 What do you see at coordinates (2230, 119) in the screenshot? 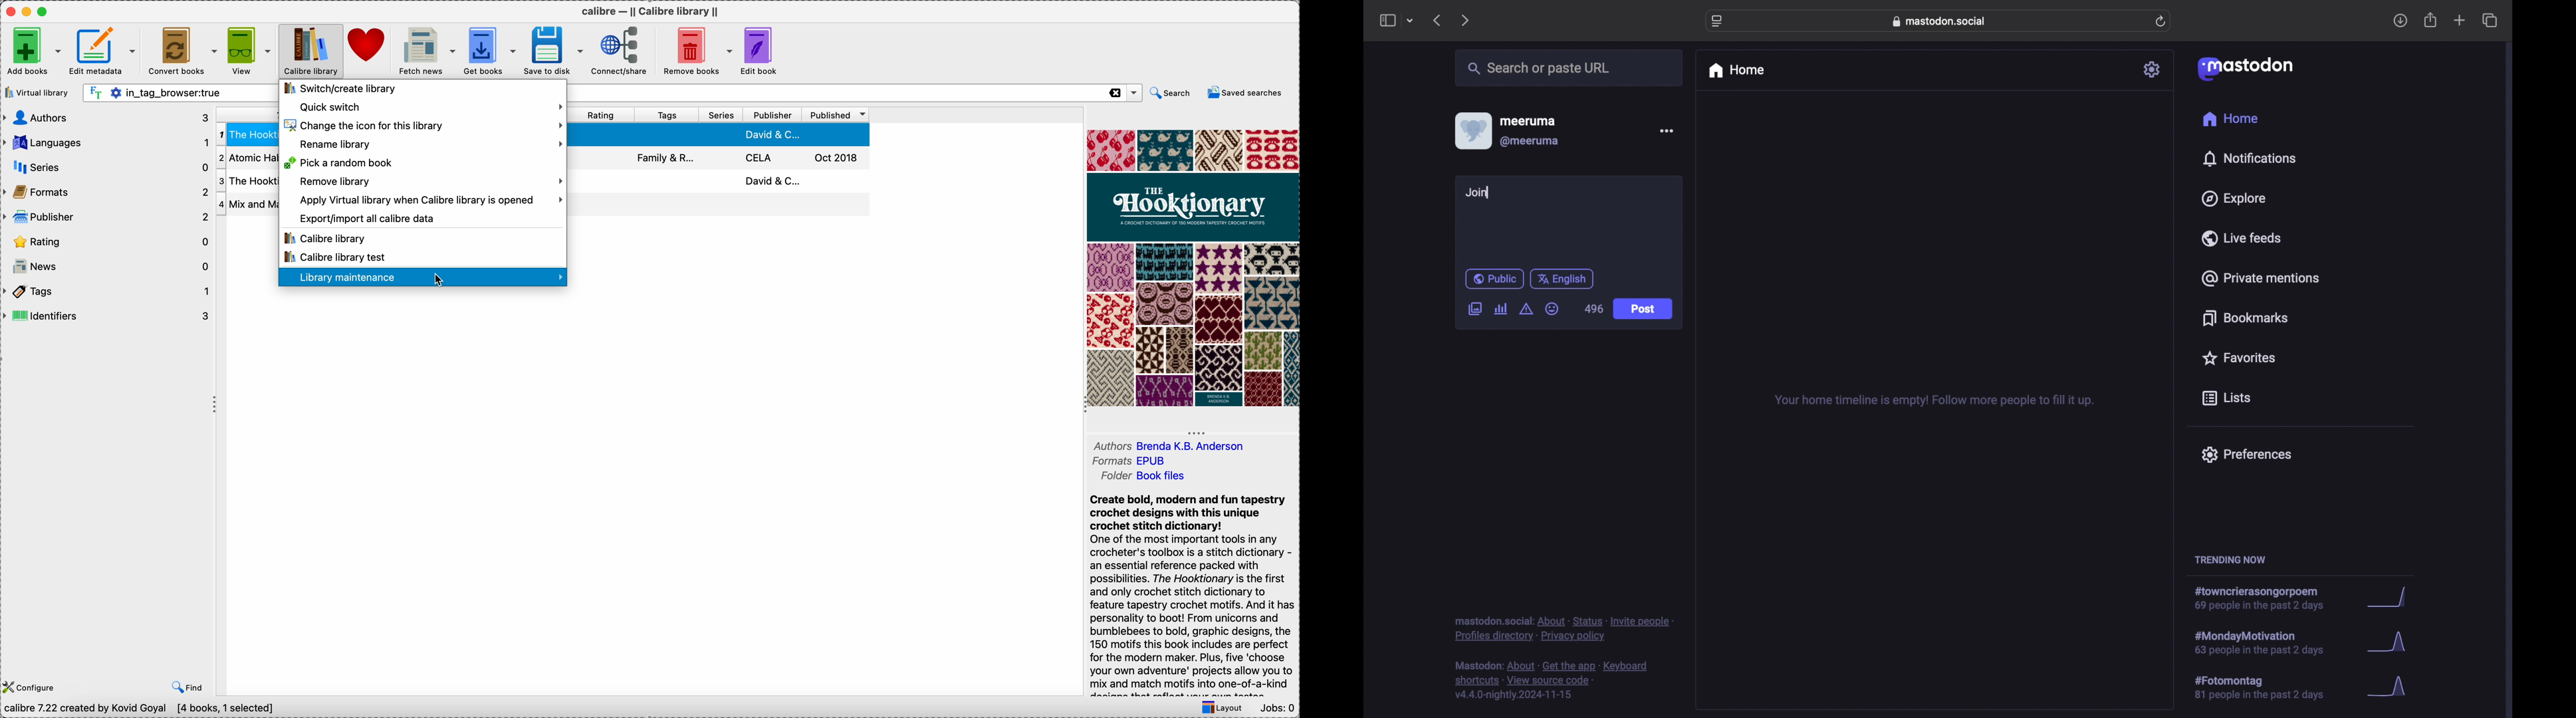
I see `home` at bounding box center [2230, 119].